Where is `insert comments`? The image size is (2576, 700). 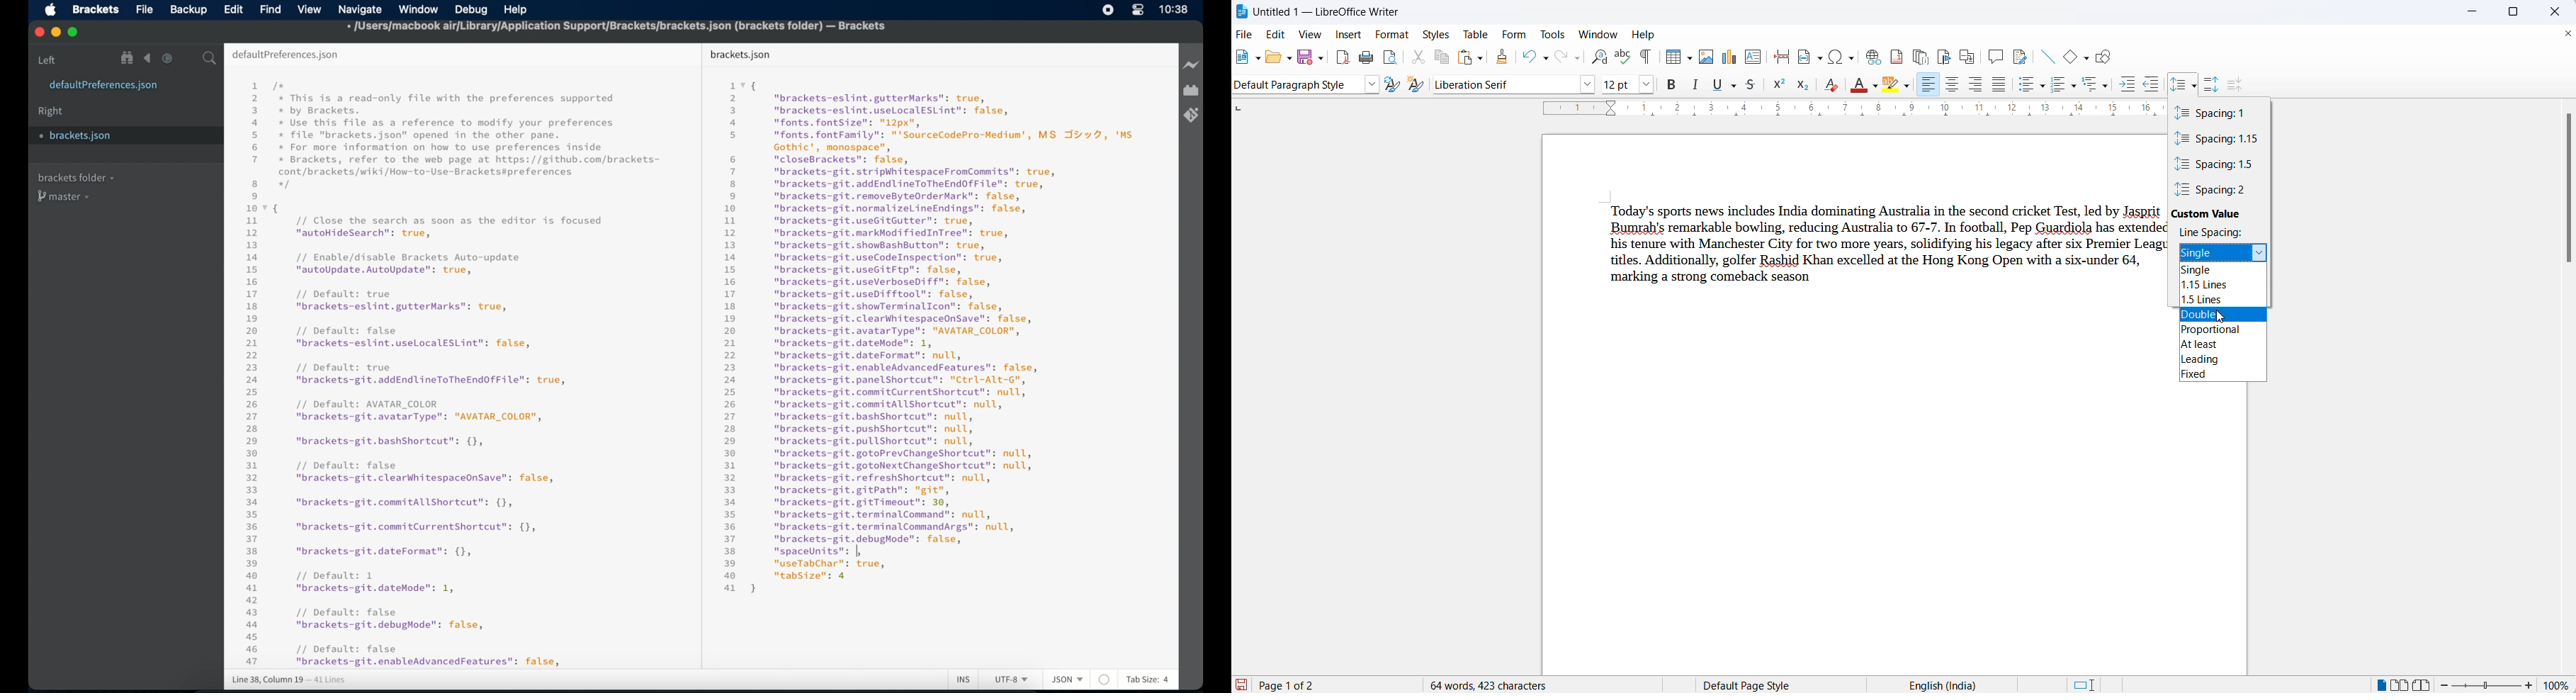 insert comments is located at coordinates (1994, 55).